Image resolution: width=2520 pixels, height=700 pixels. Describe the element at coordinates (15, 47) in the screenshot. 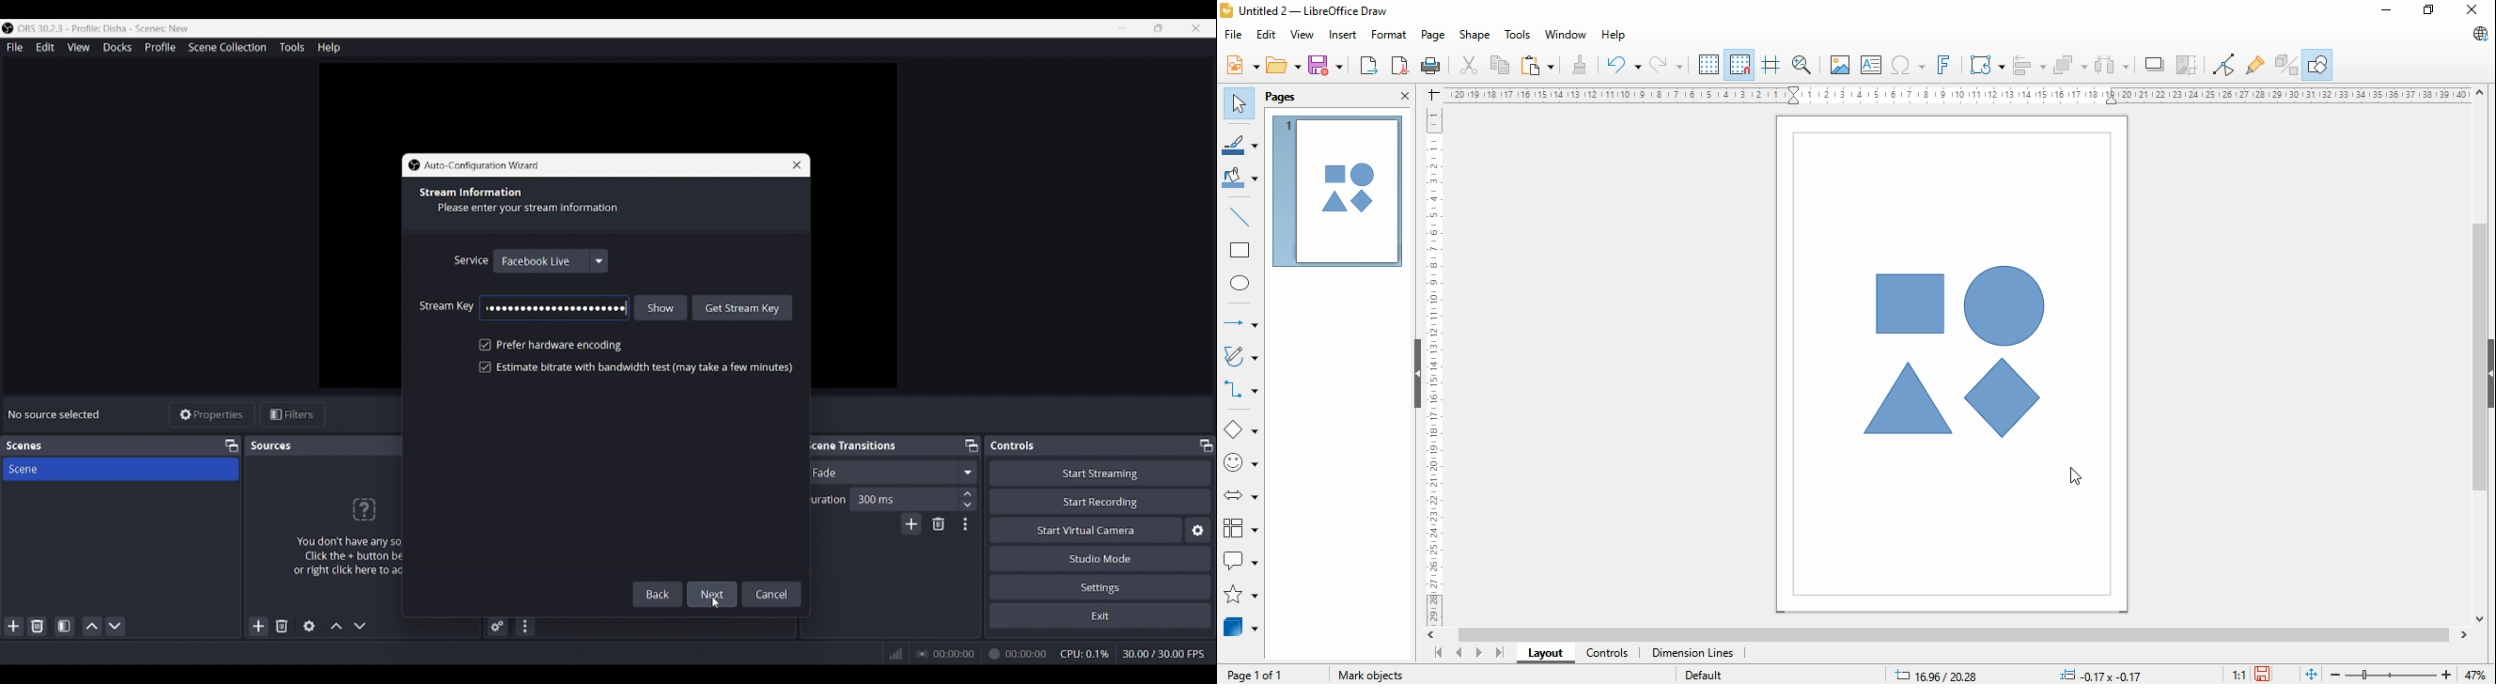

I see `File menu` at that location.